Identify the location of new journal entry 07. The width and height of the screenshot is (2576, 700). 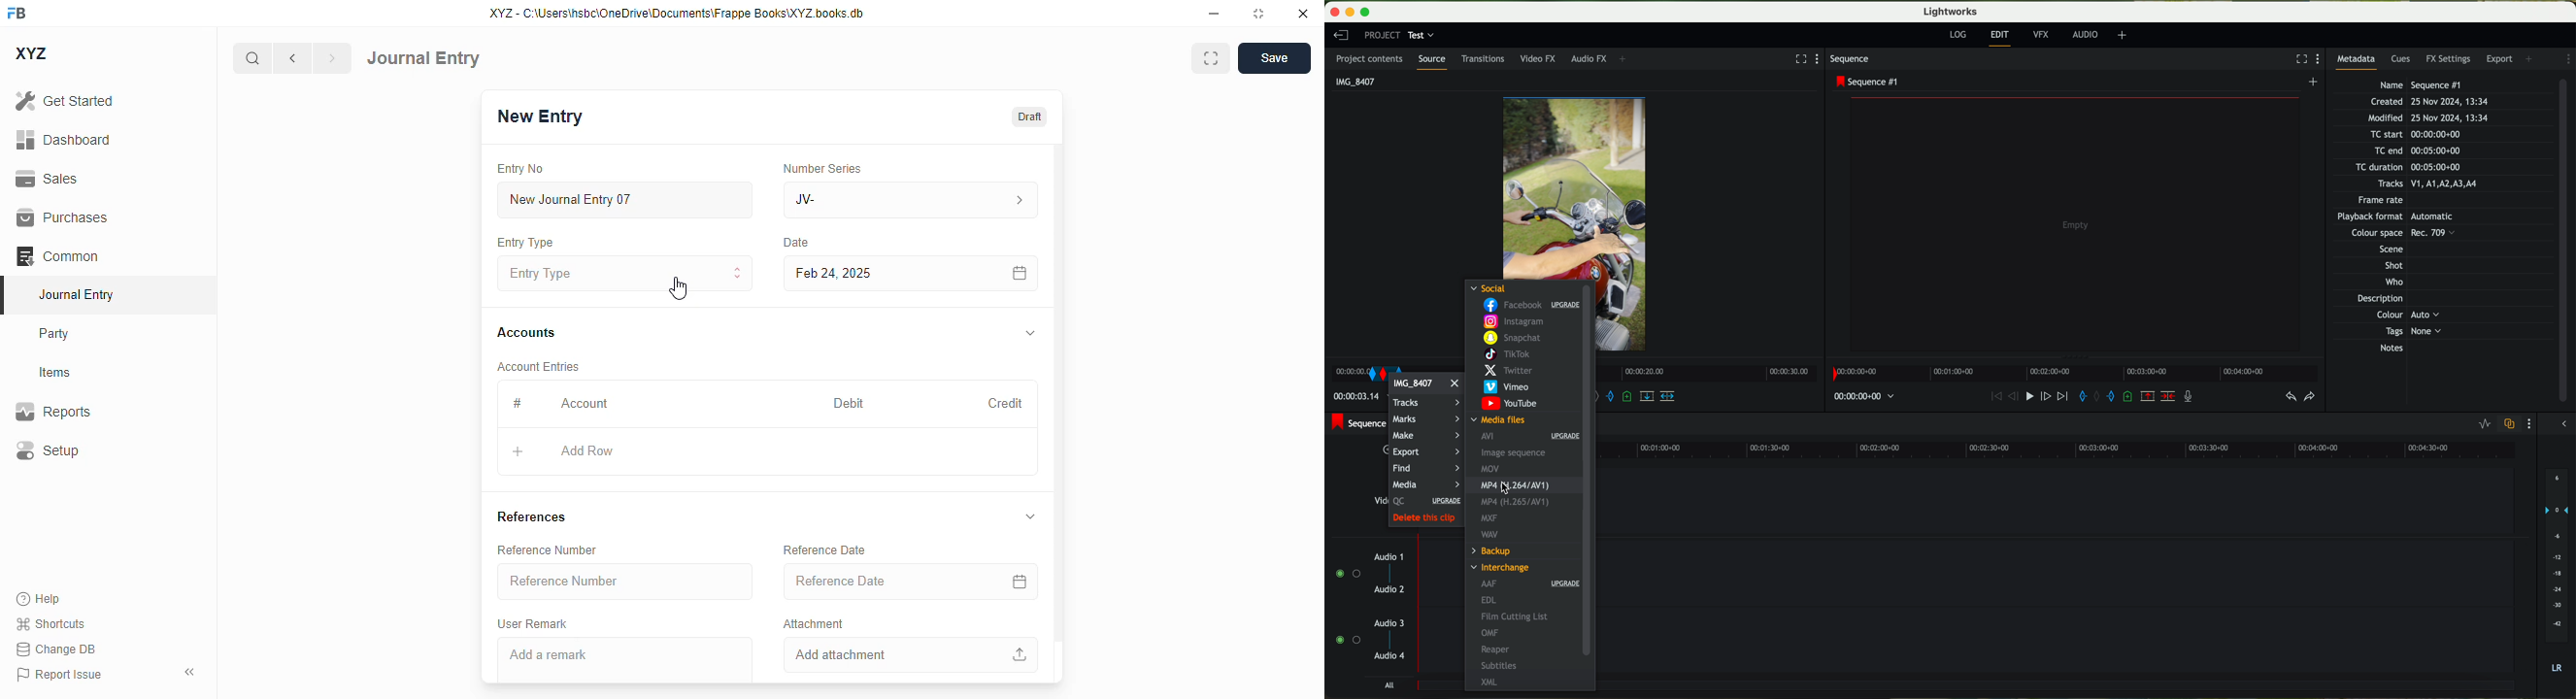
(626, 199).